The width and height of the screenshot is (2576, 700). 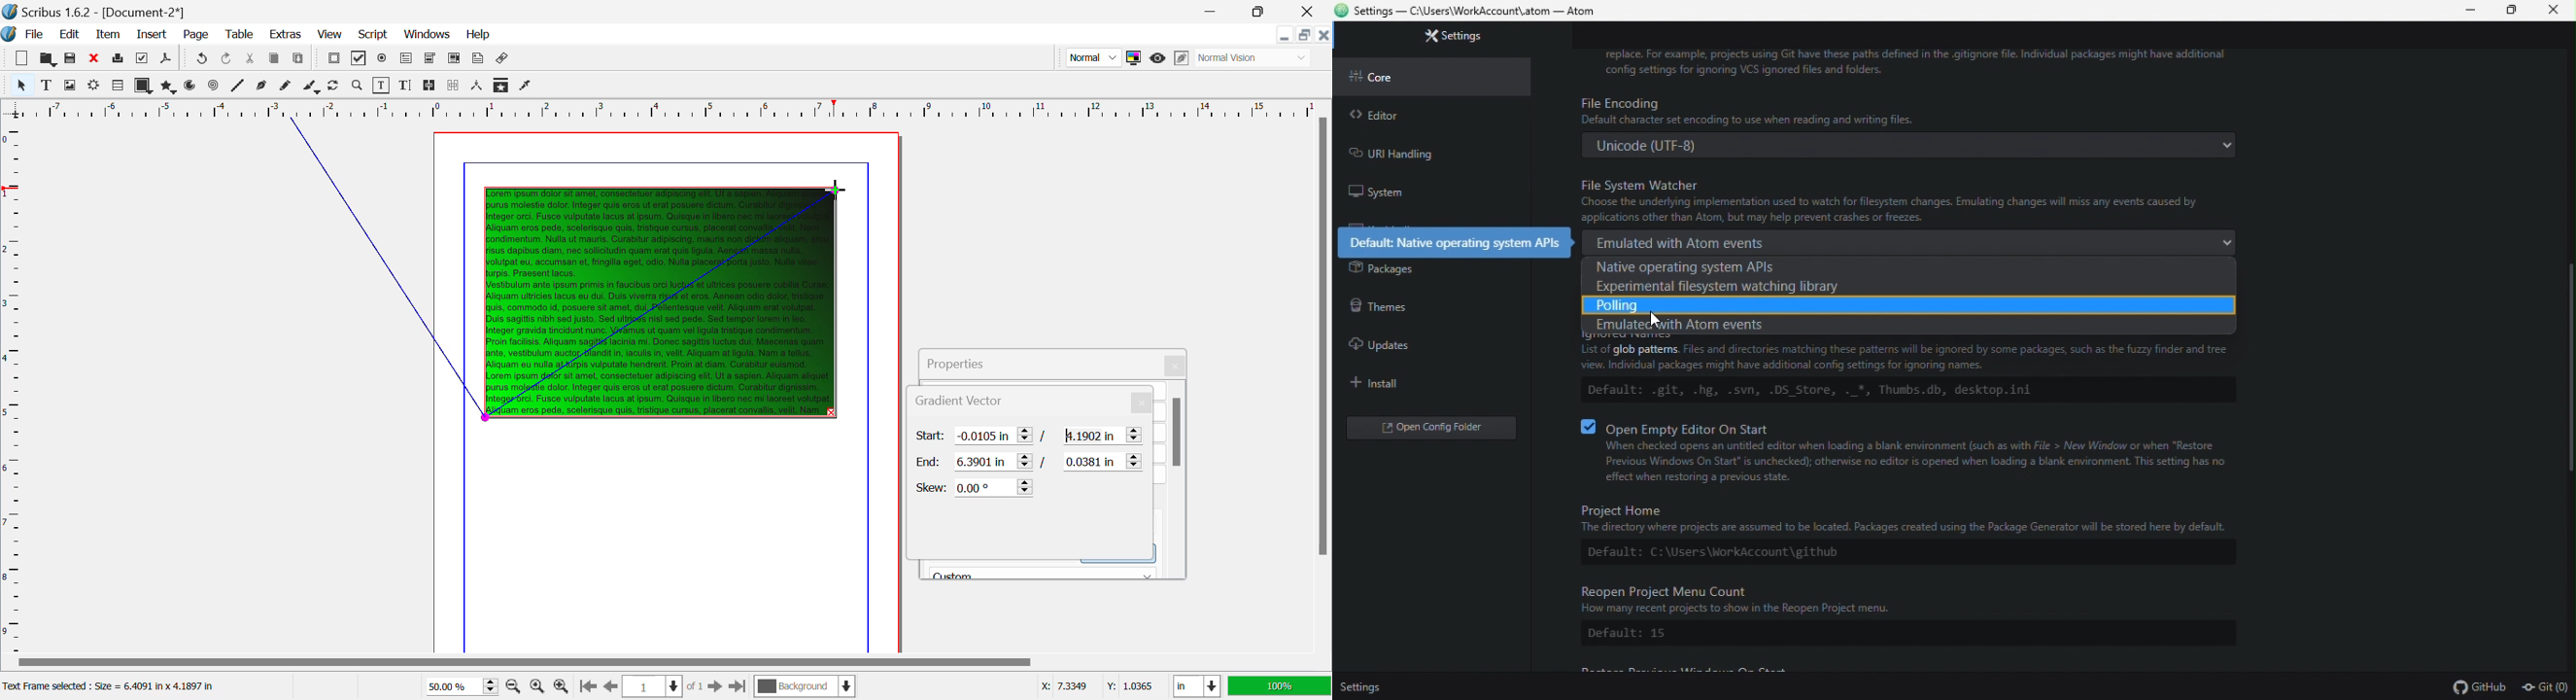 I want to click on Arcs, so click(x=192, y=87).